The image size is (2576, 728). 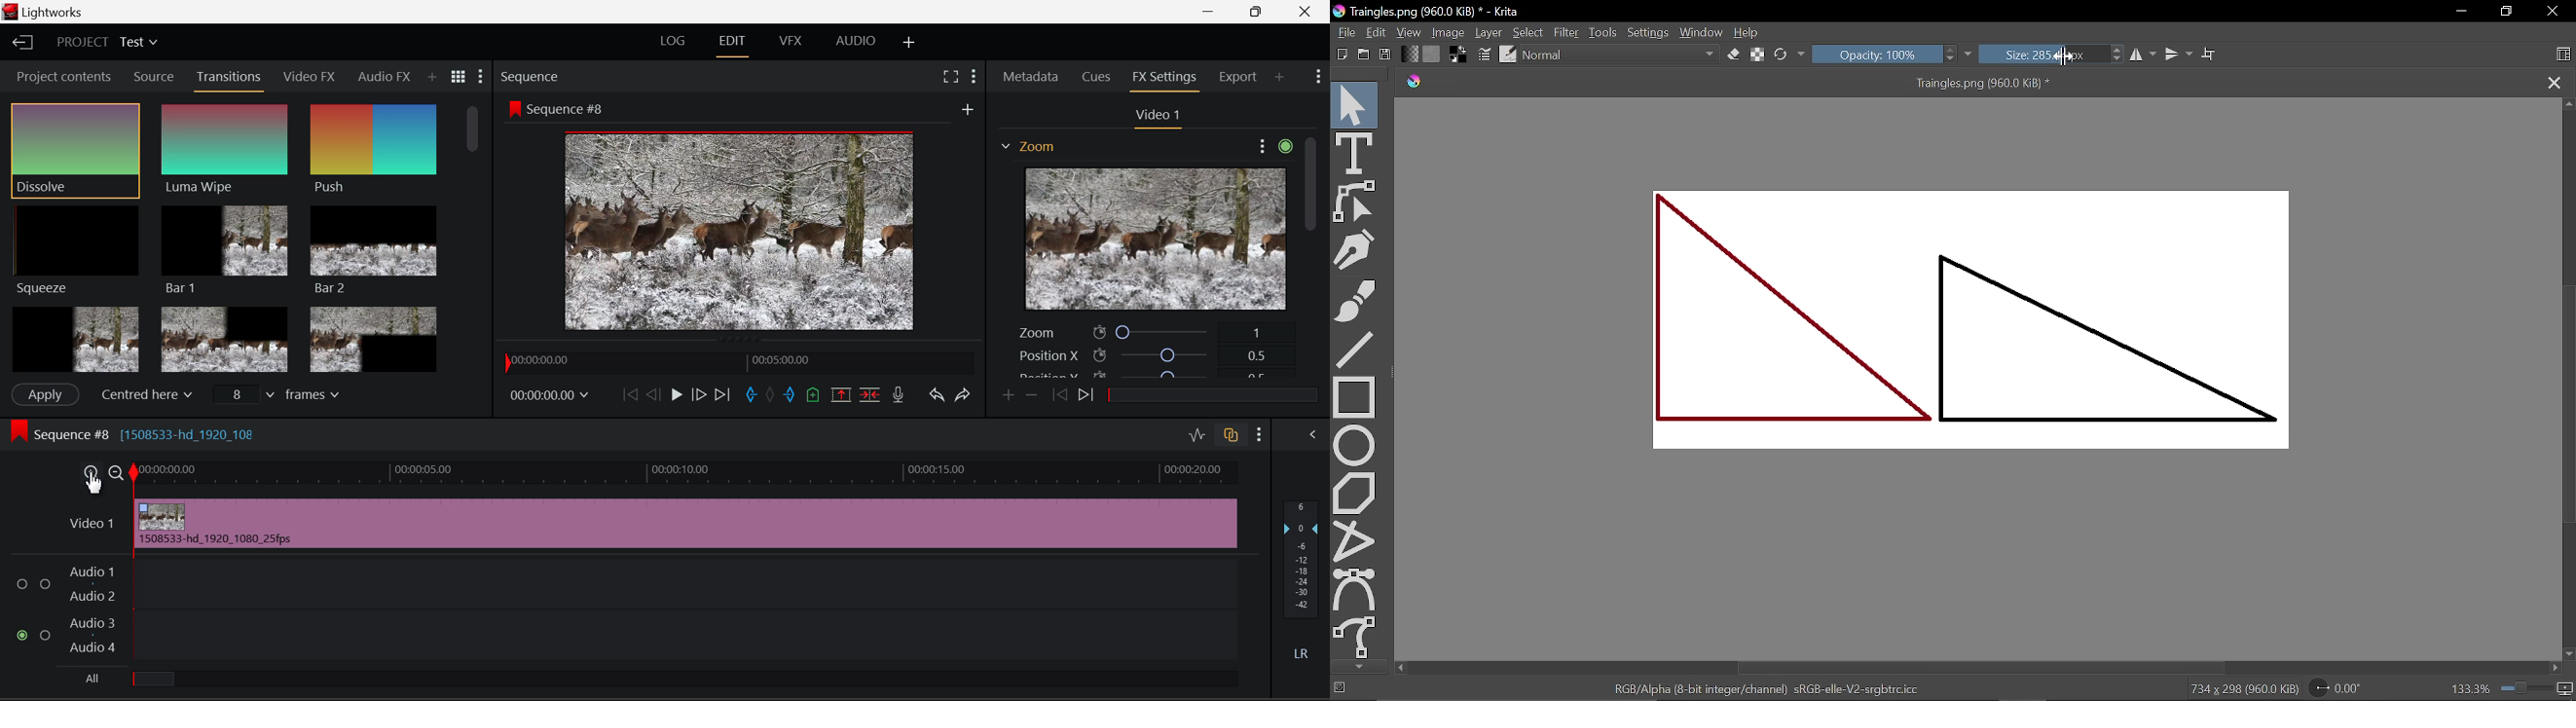 I want to click on Audio Input Checkbox, so click(x=45, y=585).